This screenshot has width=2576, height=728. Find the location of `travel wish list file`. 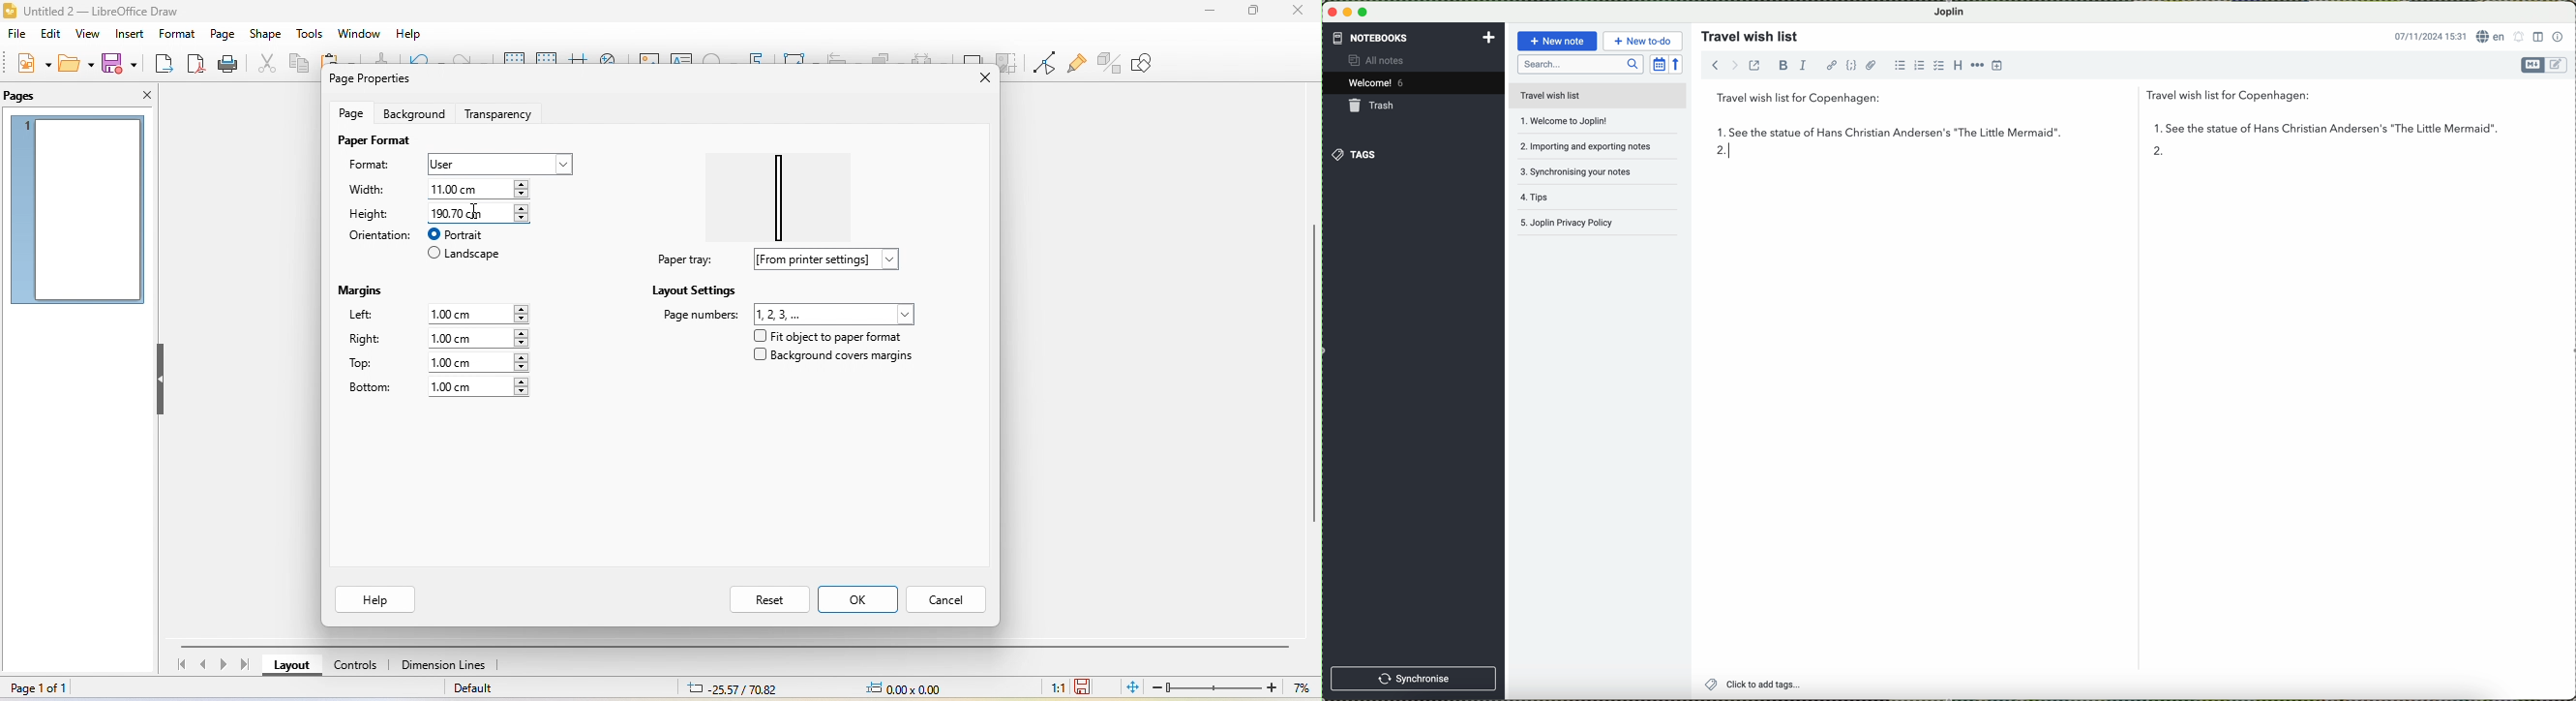

travel wish list file is located at coordinates (1597, 95).